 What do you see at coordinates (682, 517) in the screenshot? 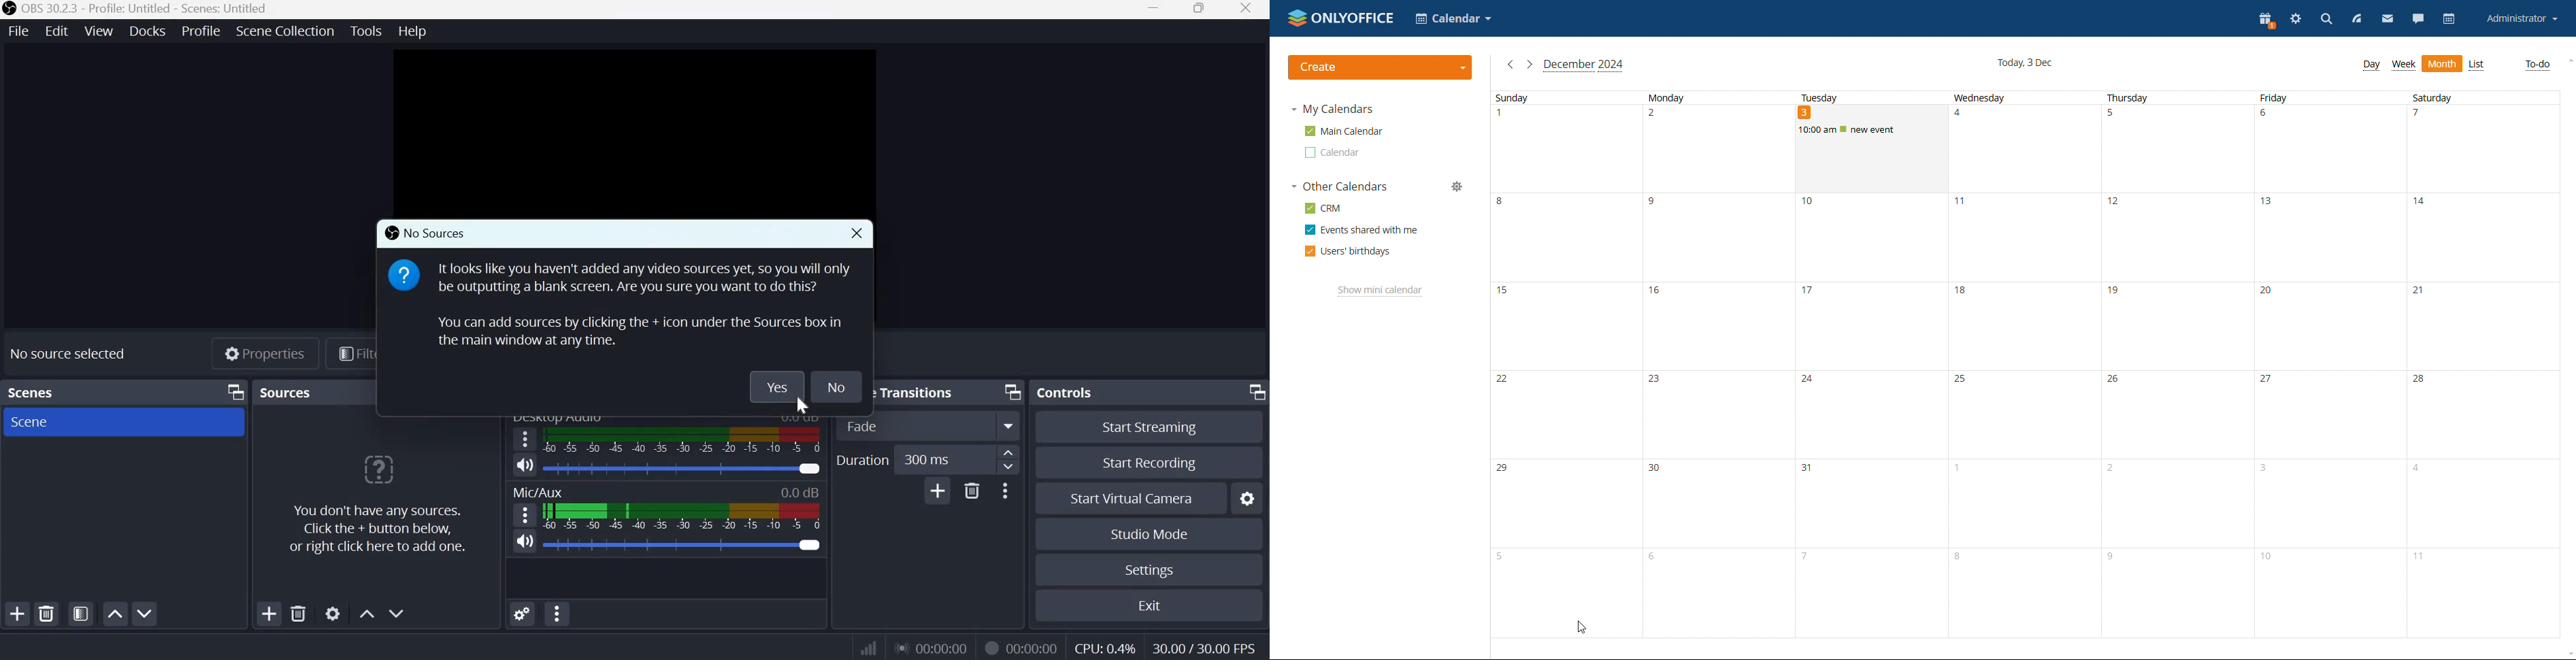
I see `Volume Meter` at bounding box center [682, 517].